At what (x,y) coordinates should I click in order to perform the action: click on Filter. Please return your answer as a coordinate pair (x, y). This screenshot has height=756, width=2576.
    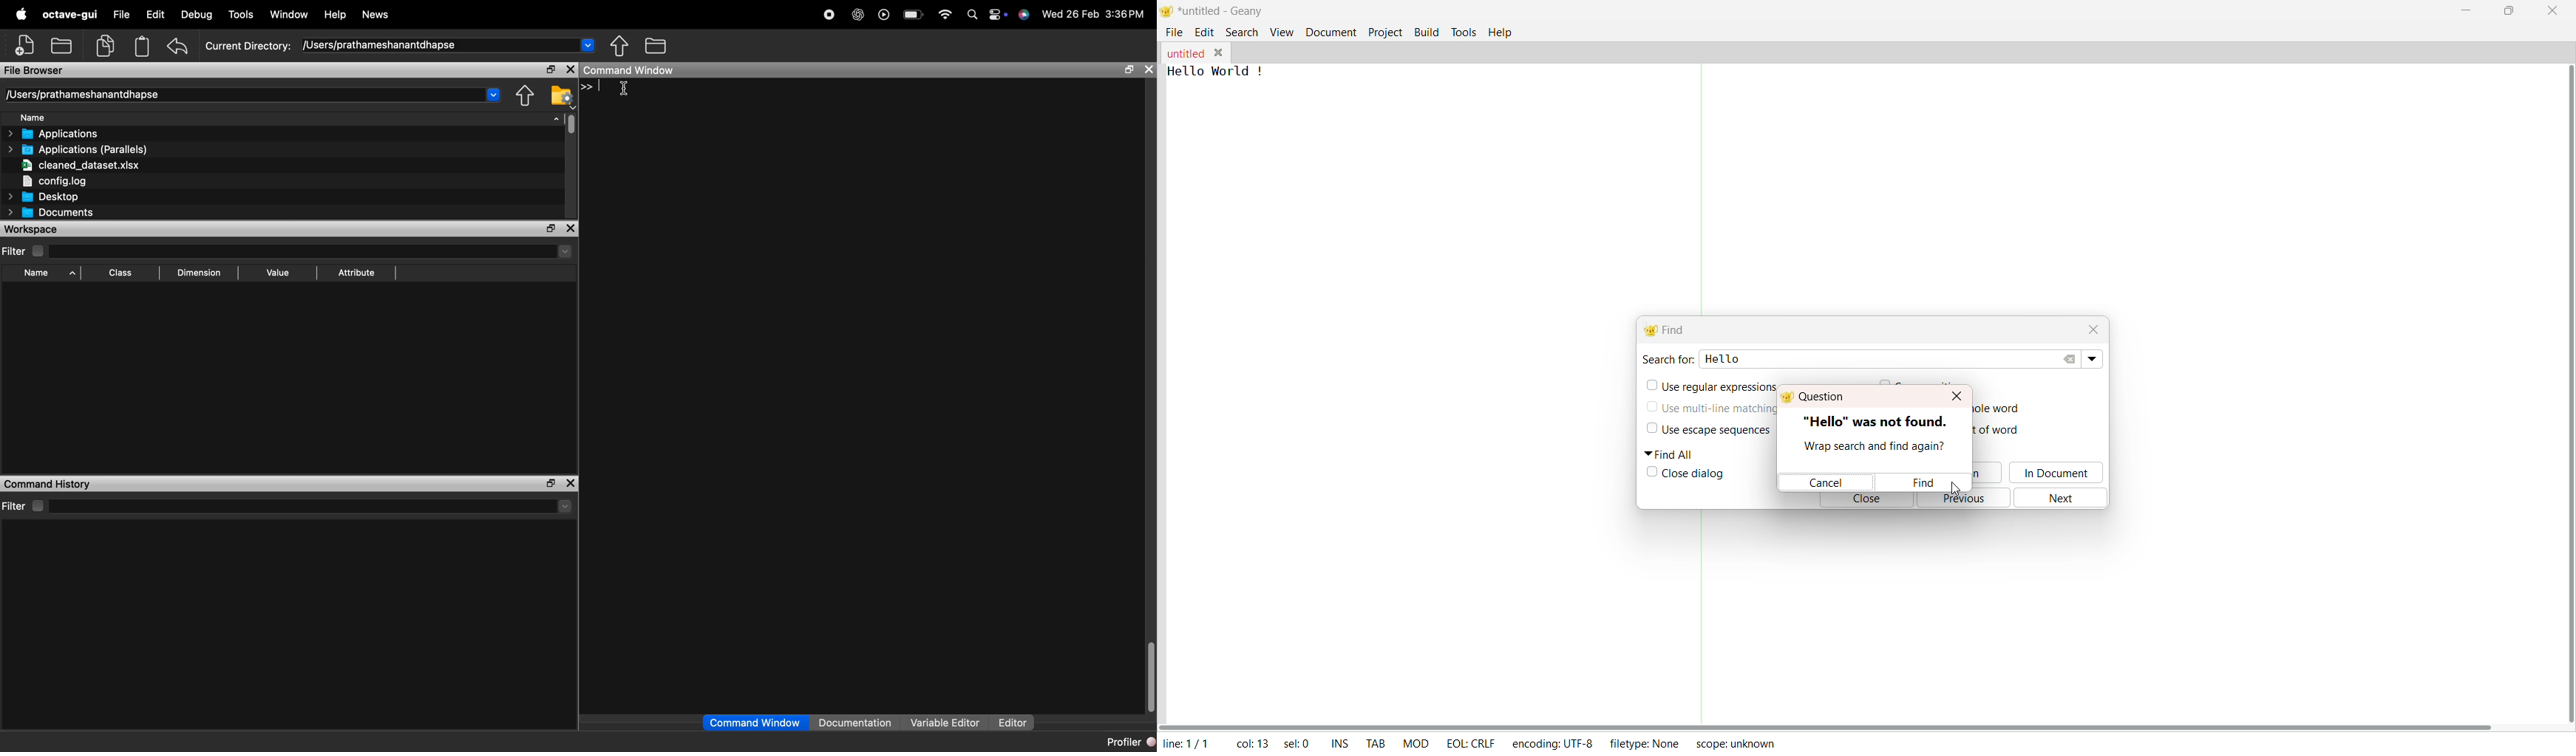
    Looking at the image, I should click on (23, 505).